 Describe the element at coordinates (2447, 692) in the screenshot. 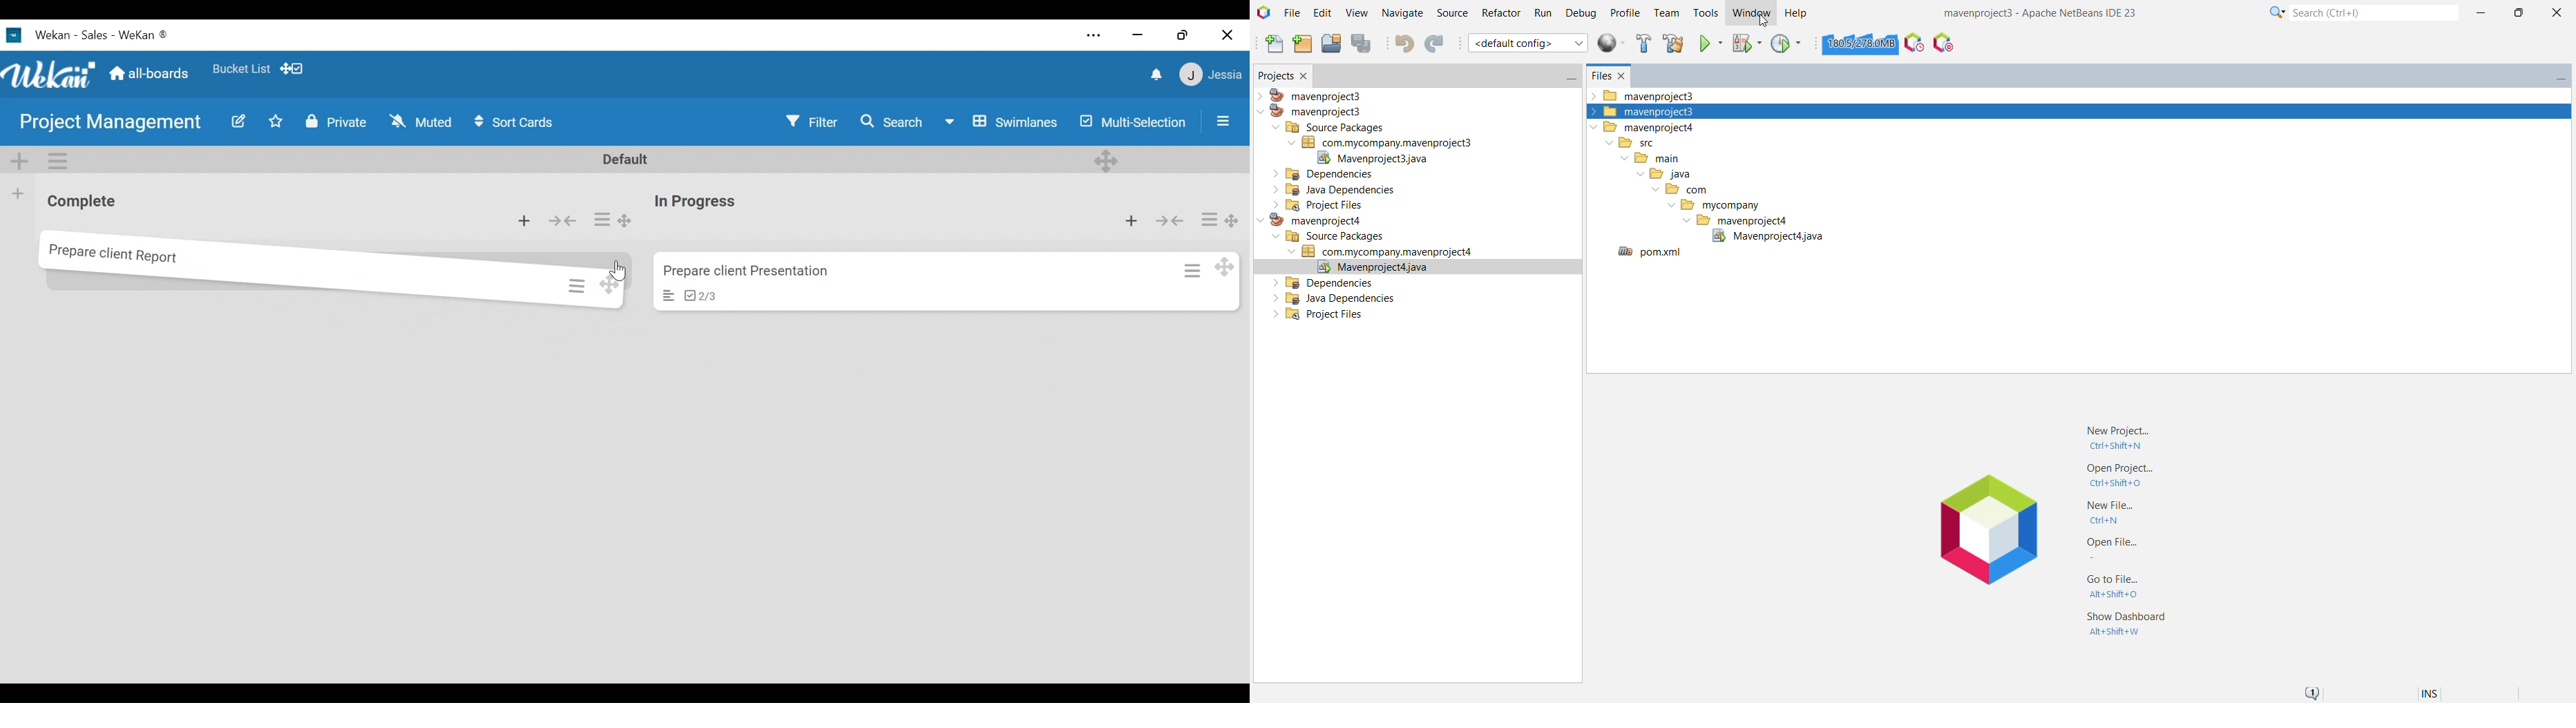

I see `Encoding` at that location.